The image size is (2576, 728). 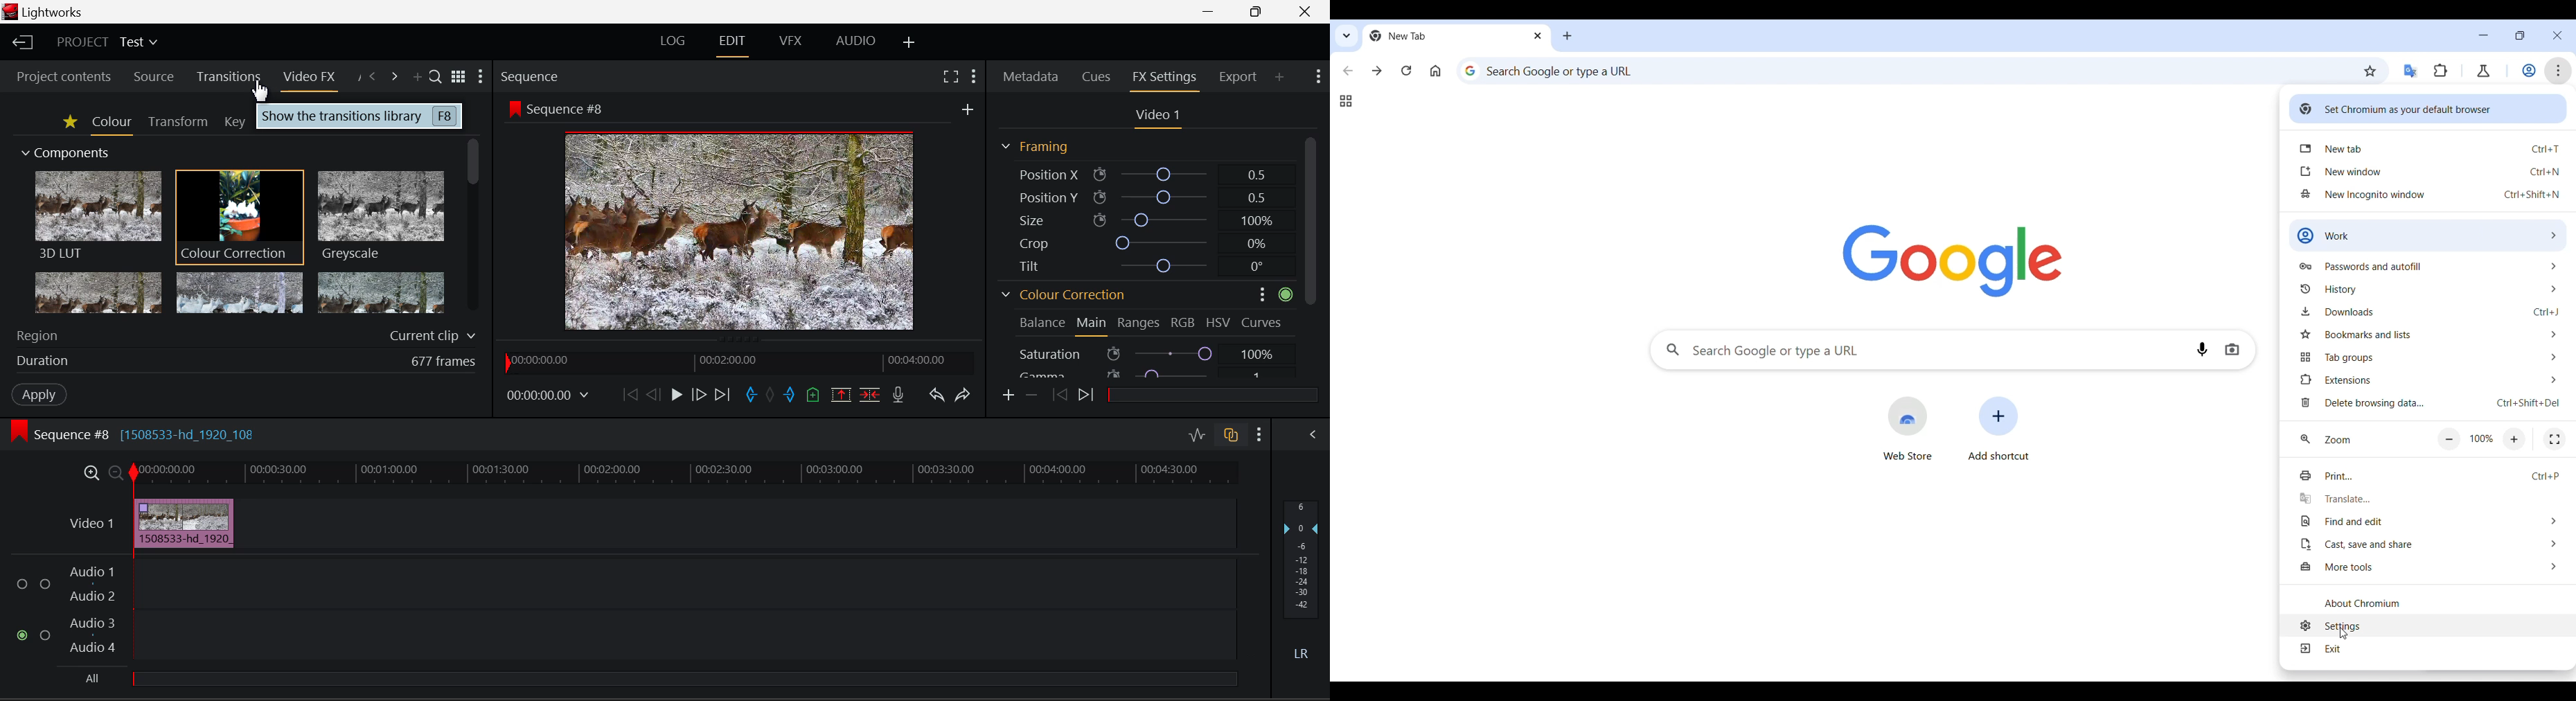 I want to click on Add keyframe, so click(x=1009, y=396).